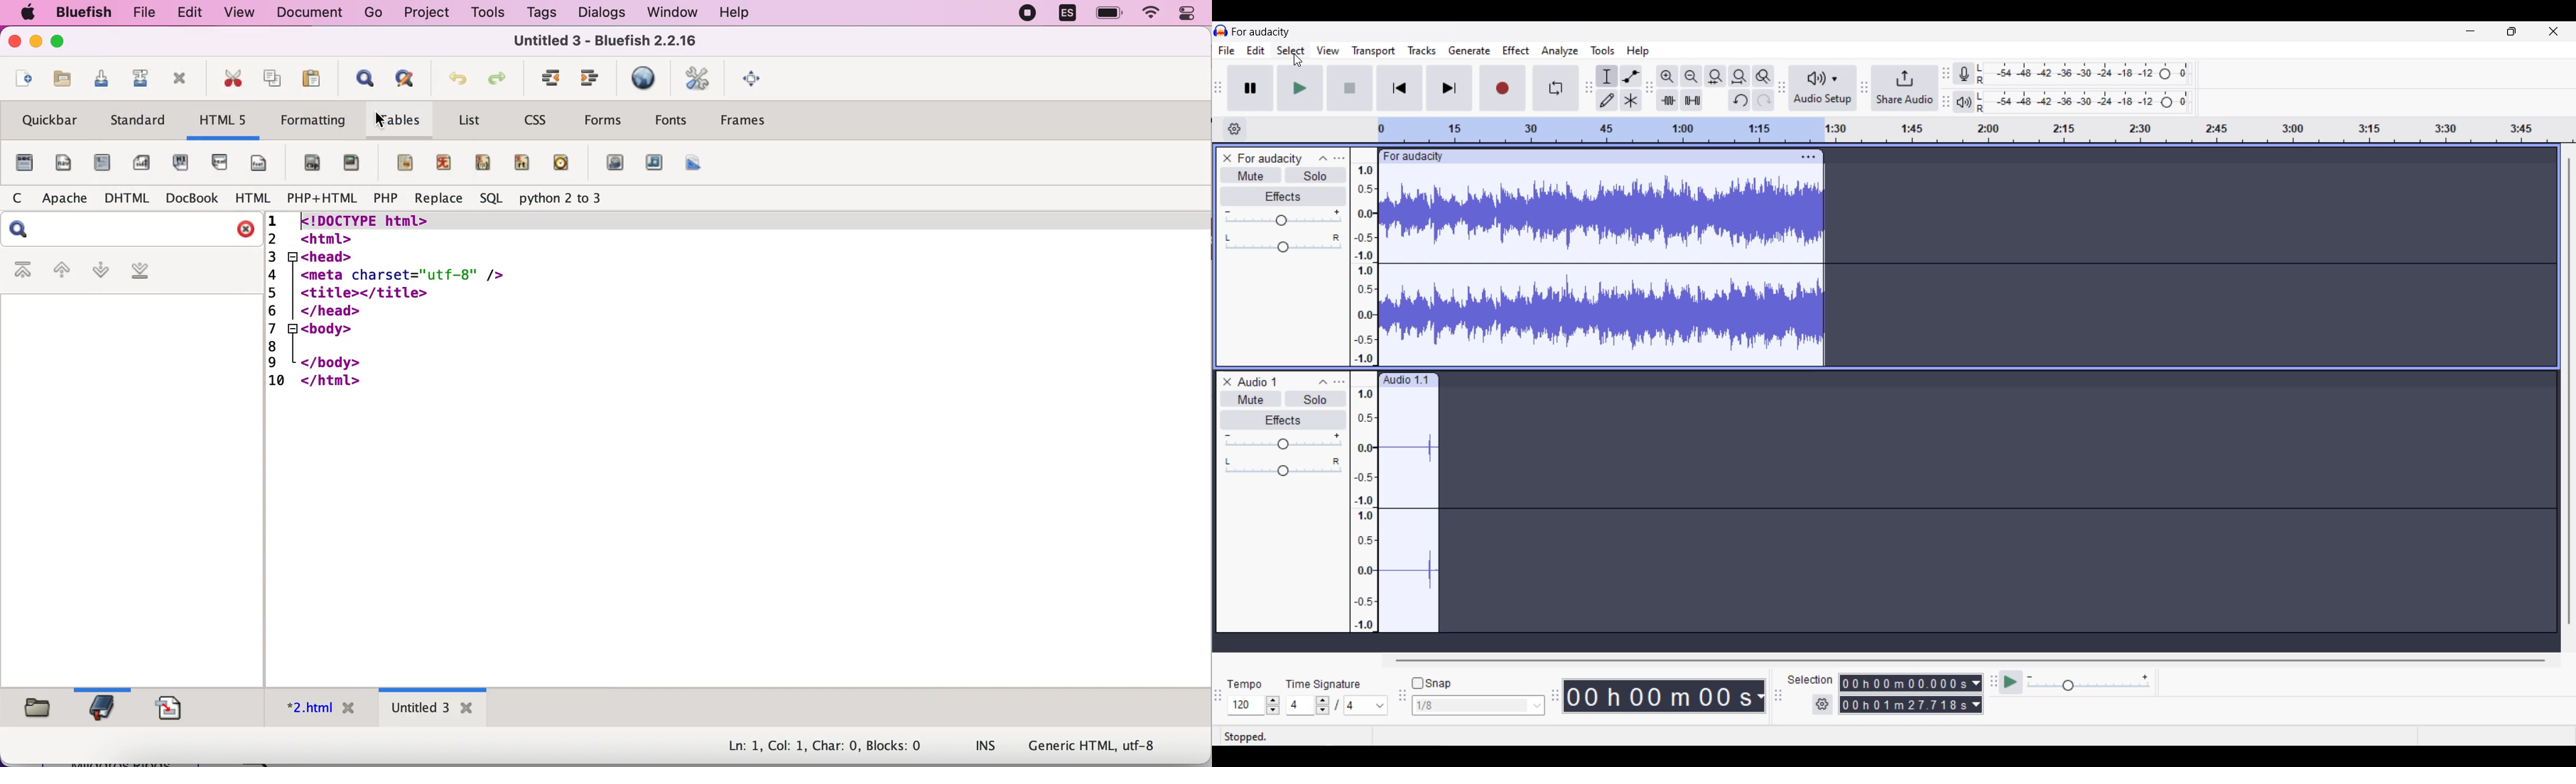 The height and width of the screenshot is (784, 2576). Describe the element at coordinates (1299, 62) in the screenshot. I see `cursor` at that location.